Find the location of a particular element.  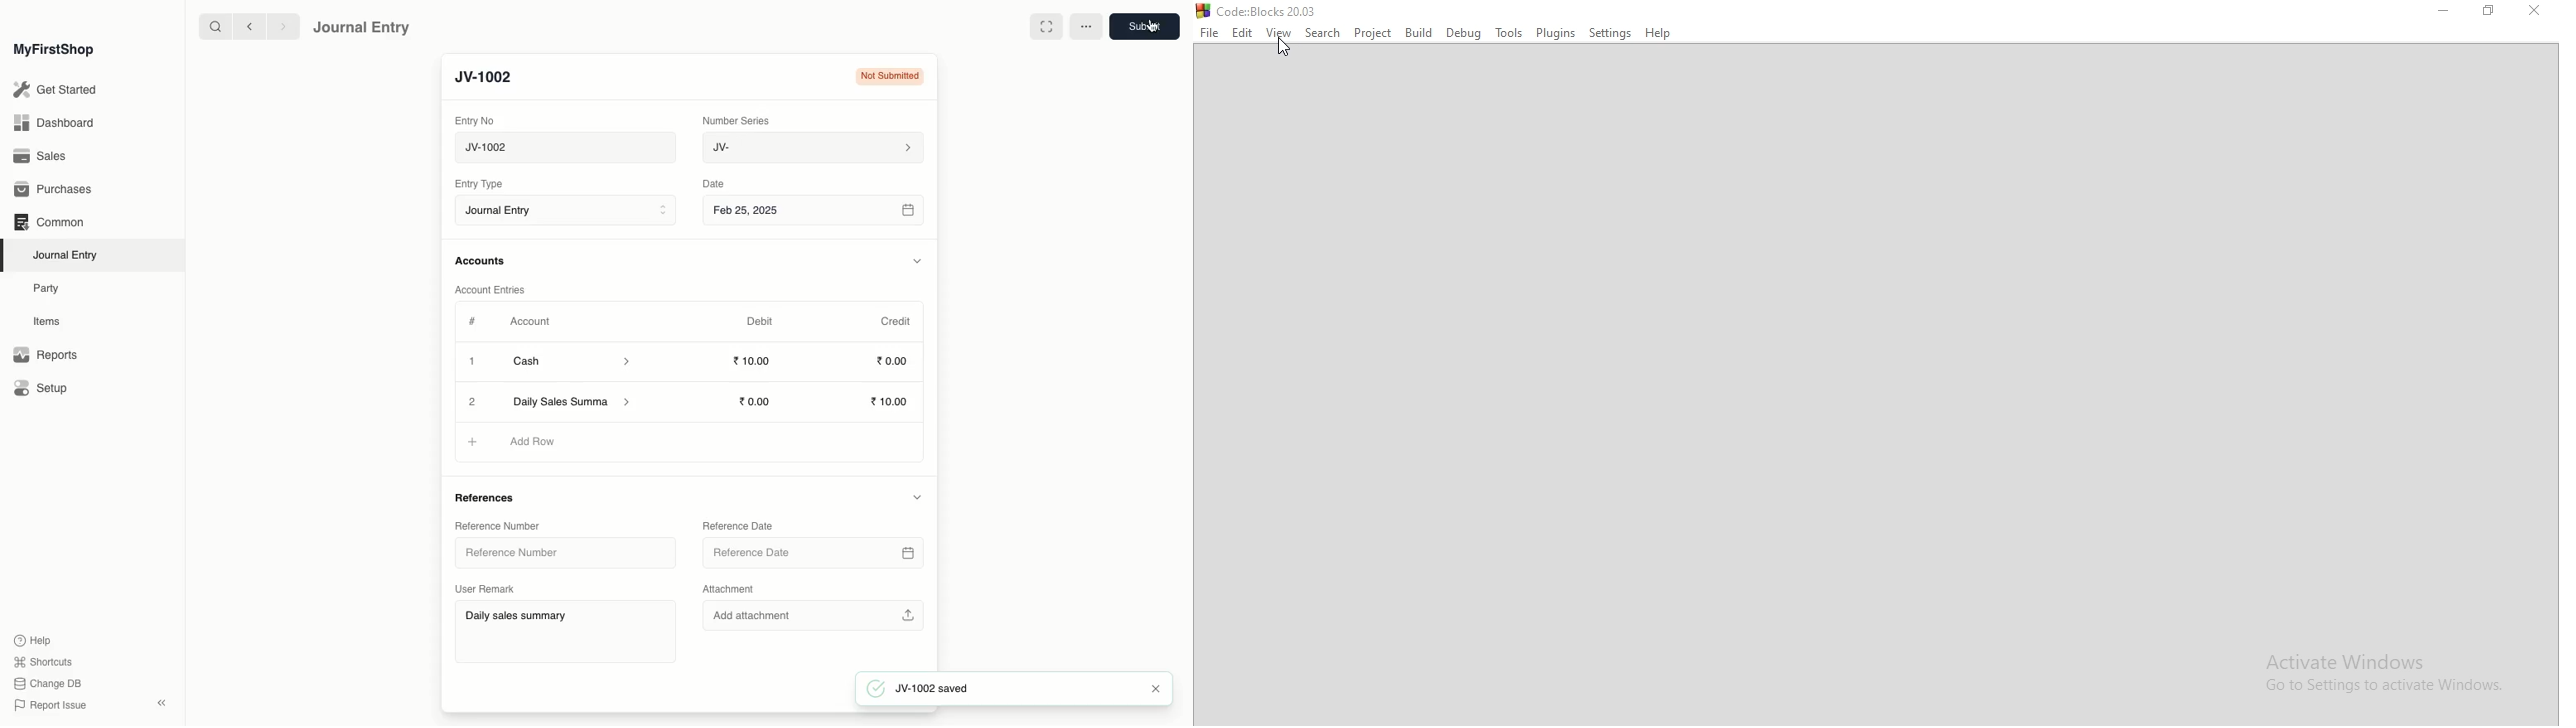

Minimize is located at coordinates (2442, 13).